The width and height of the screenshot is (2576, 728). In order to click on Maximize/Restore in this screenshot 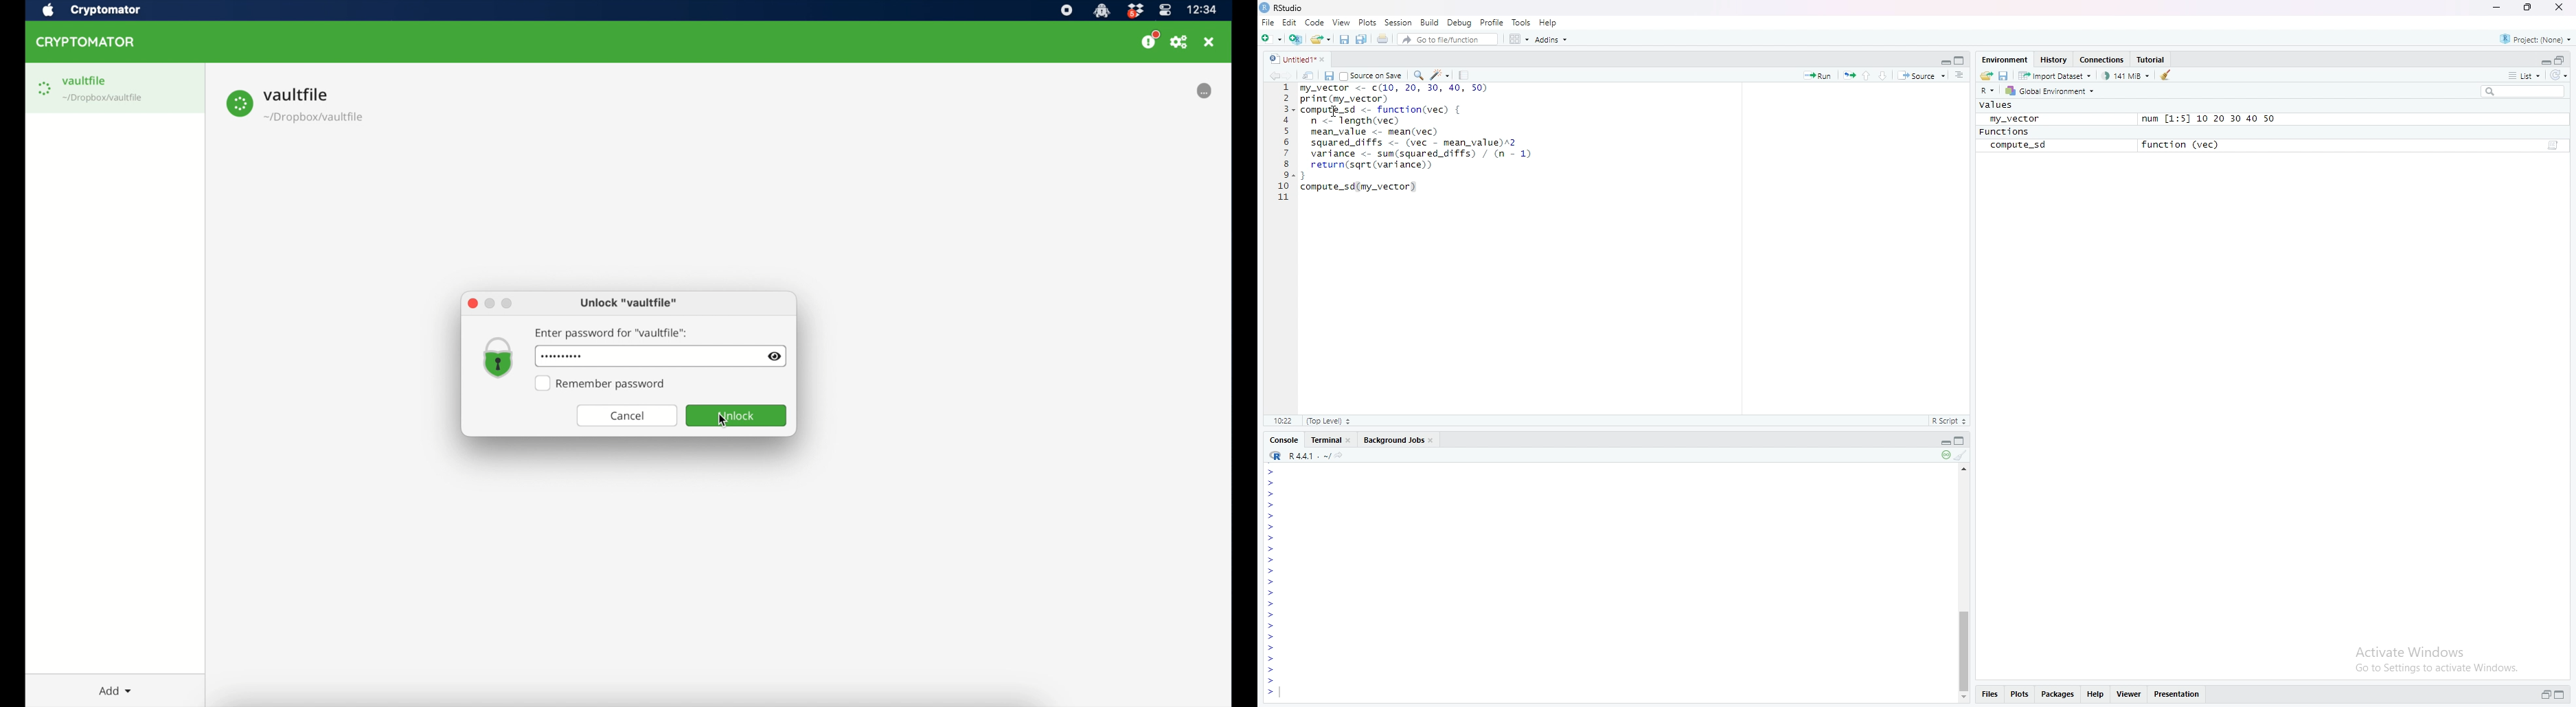, I will do `click(1961, 59)`.